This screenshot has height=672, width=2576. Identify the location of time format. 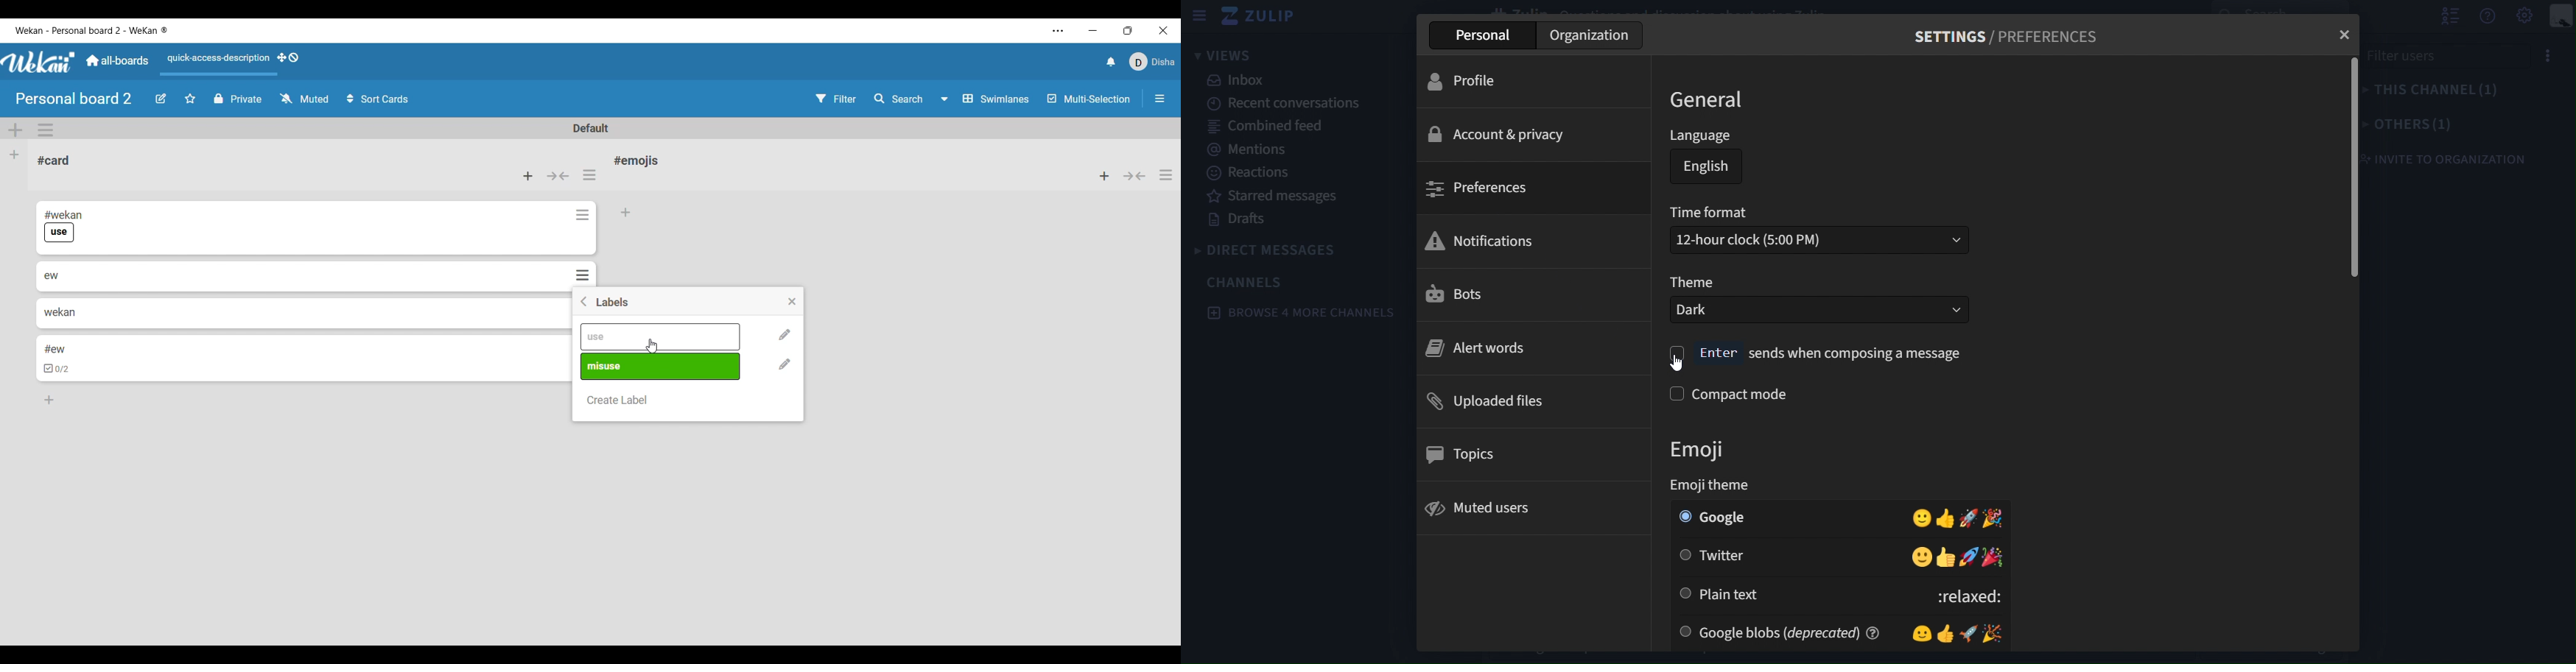
(1711, 211).